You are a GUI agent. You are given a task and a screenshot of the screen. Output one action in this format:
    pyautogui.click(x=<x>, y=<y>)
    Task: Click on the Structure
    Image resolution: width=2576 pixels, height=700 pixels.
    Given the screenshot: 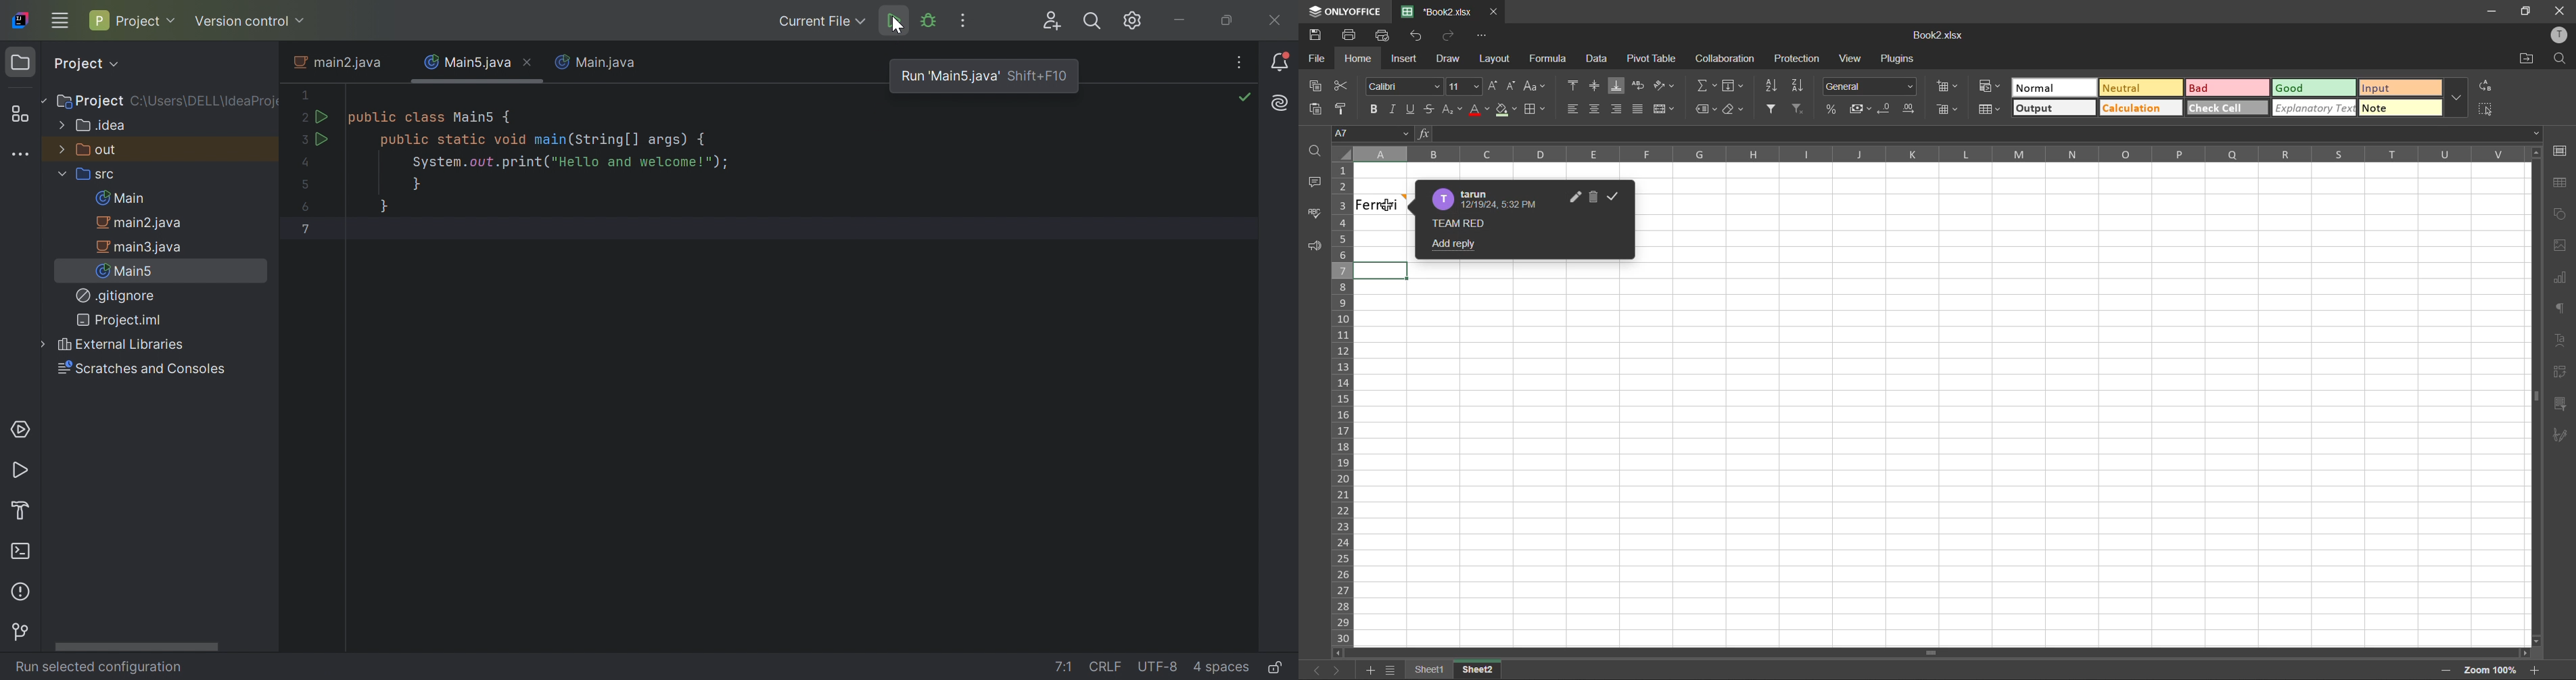 What is the action you would take?
    pyautogui.click(x=20, y=113)
    